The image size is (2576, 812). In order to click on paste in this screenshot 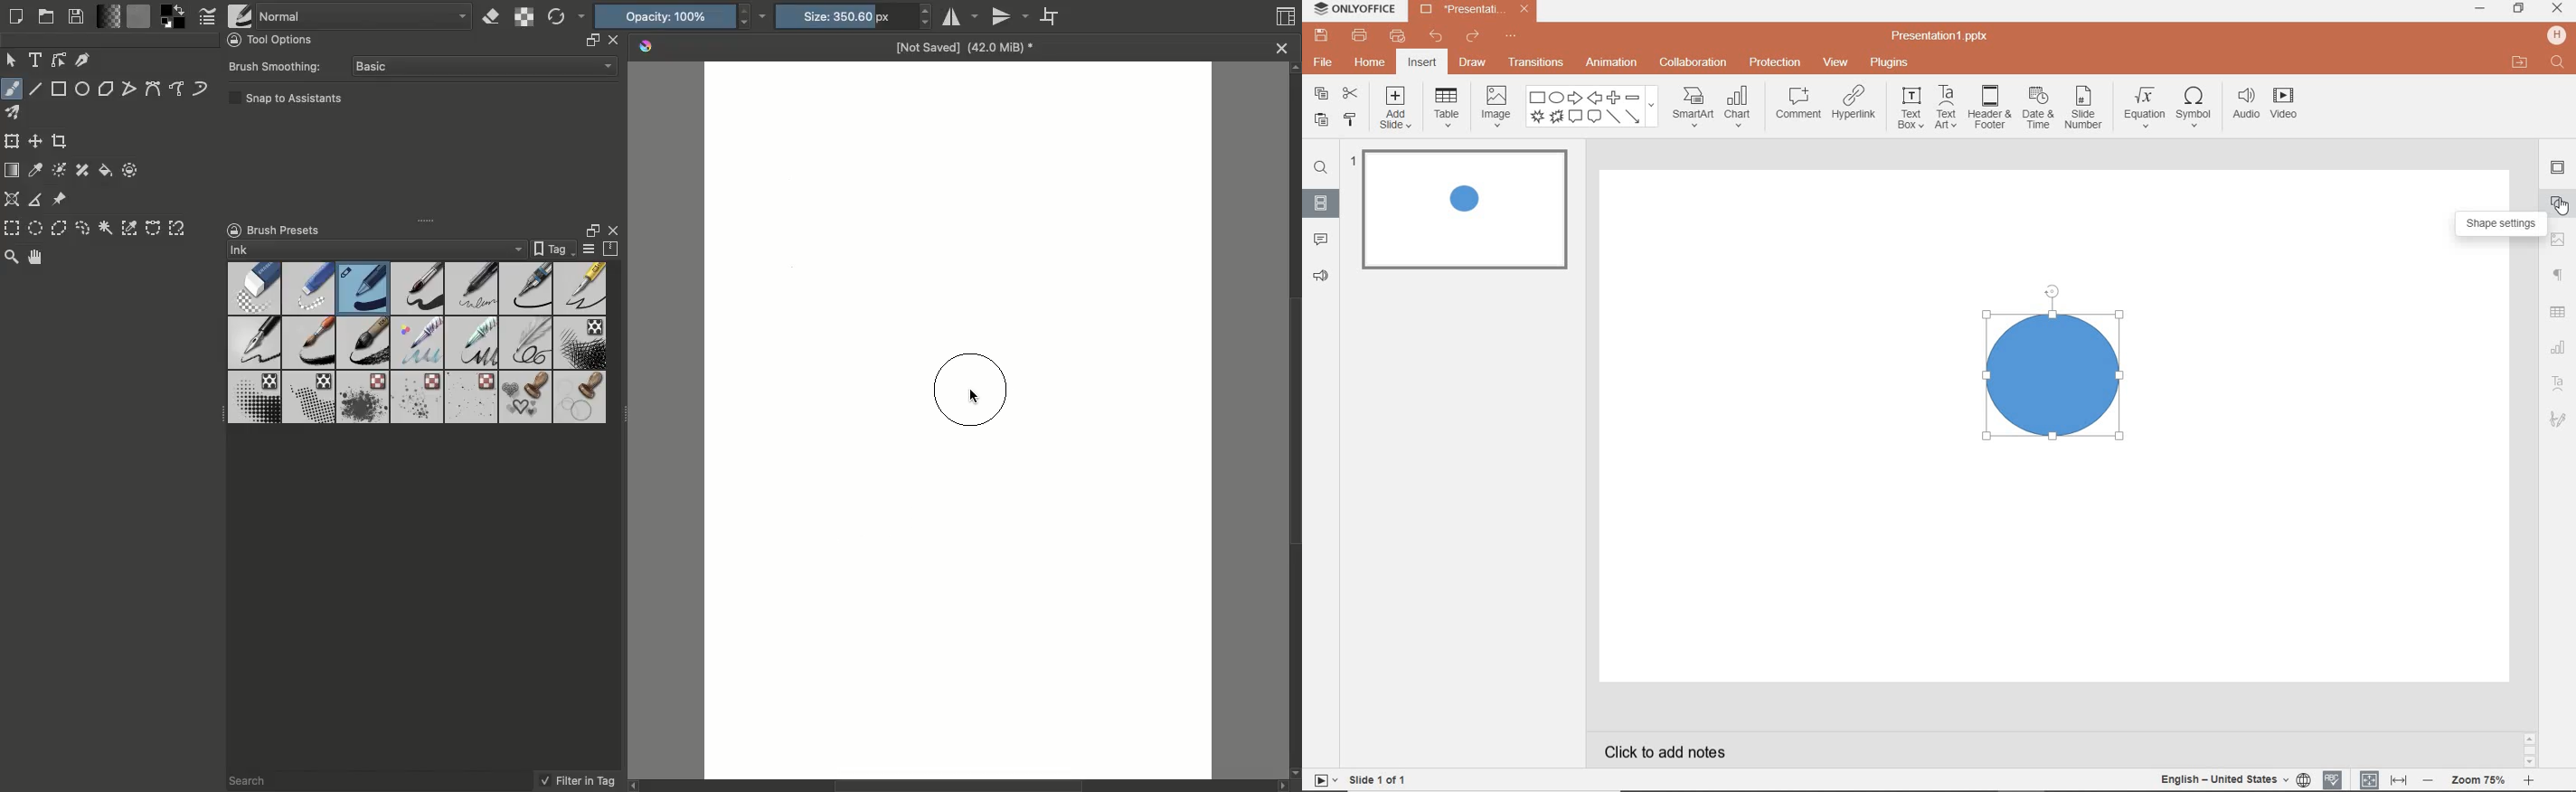, I will do `click(1320, 121)`.